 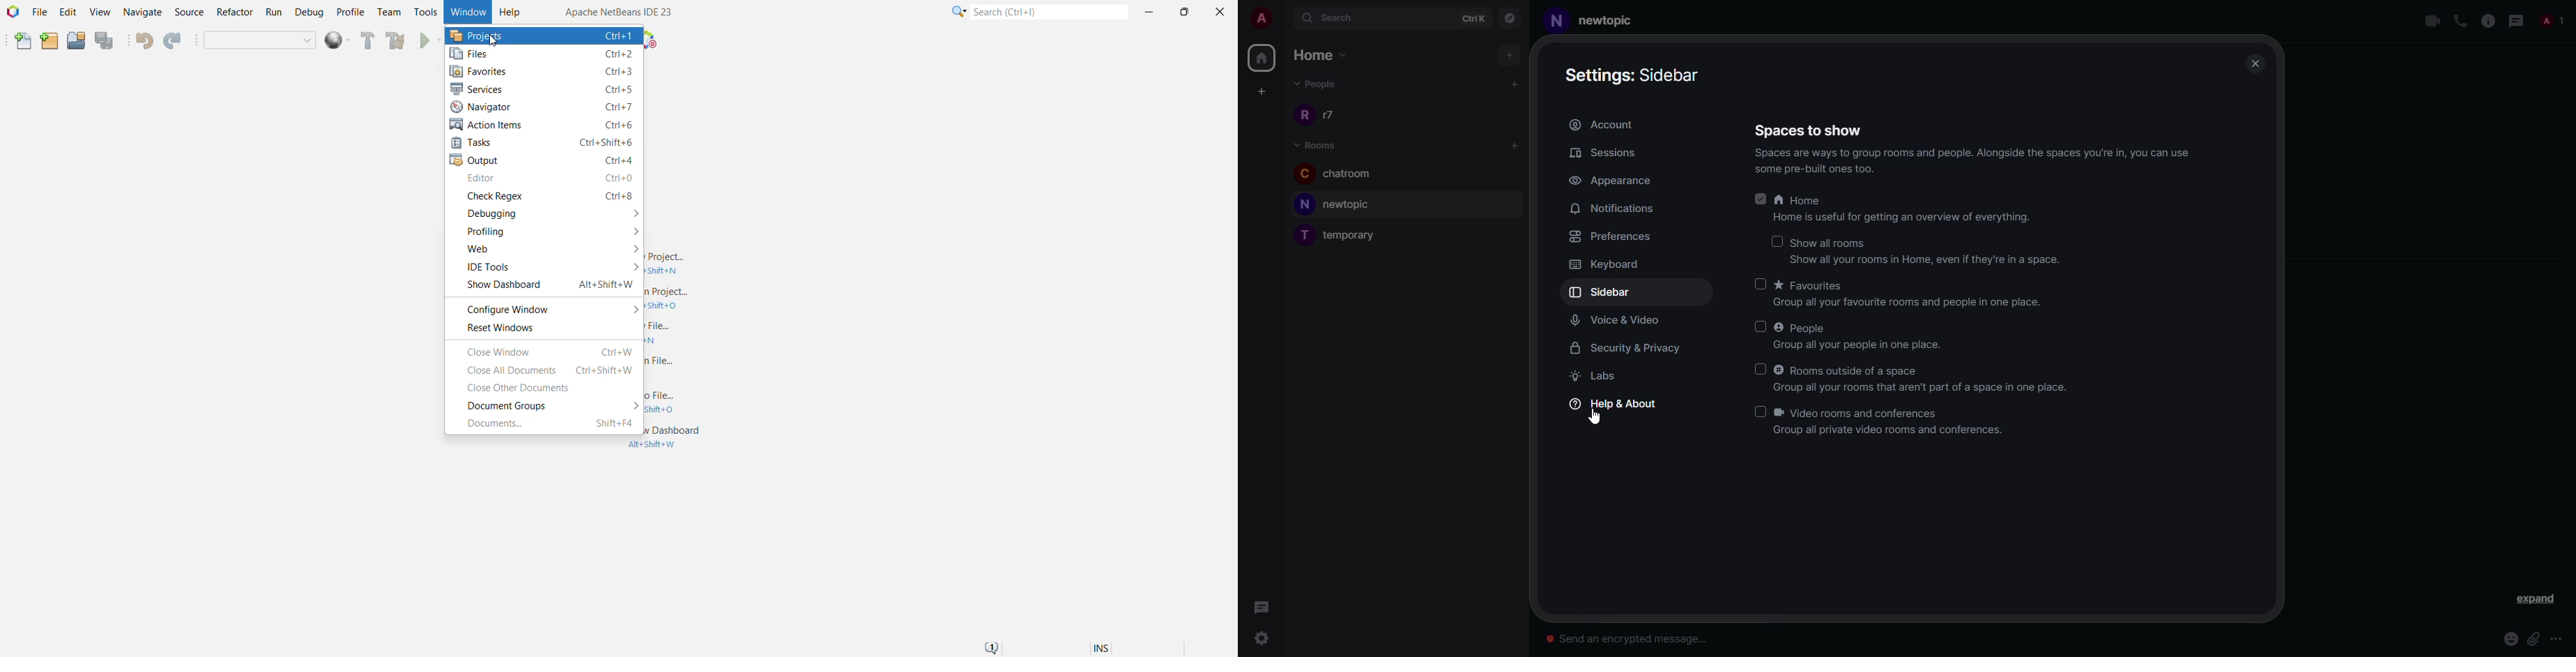 What do you see at coordinates (1326, 54) in the screenshot?
I see `home` at bounding box center [1326, 54].